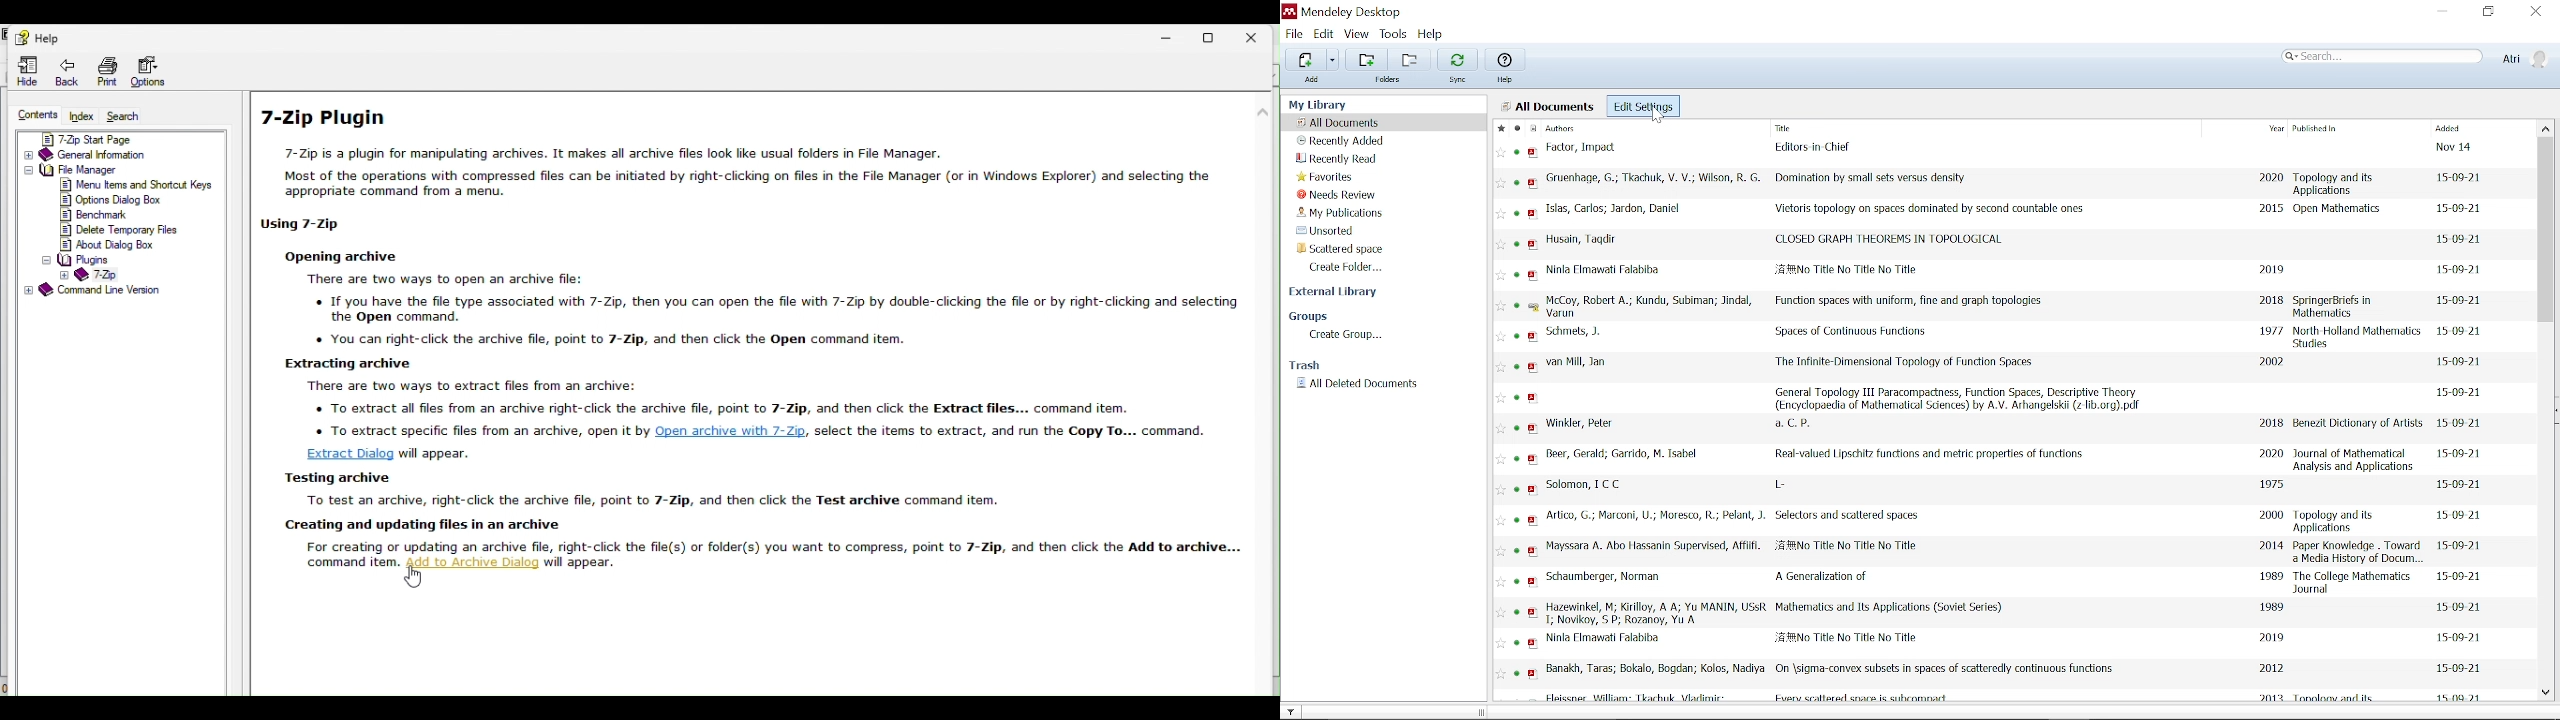 The width and height of the screenshot is (2576, 728). What do you see at coordinates (1348, 268) in the screenshot?
I see `Create folder` at bounding box center [1348, 268].